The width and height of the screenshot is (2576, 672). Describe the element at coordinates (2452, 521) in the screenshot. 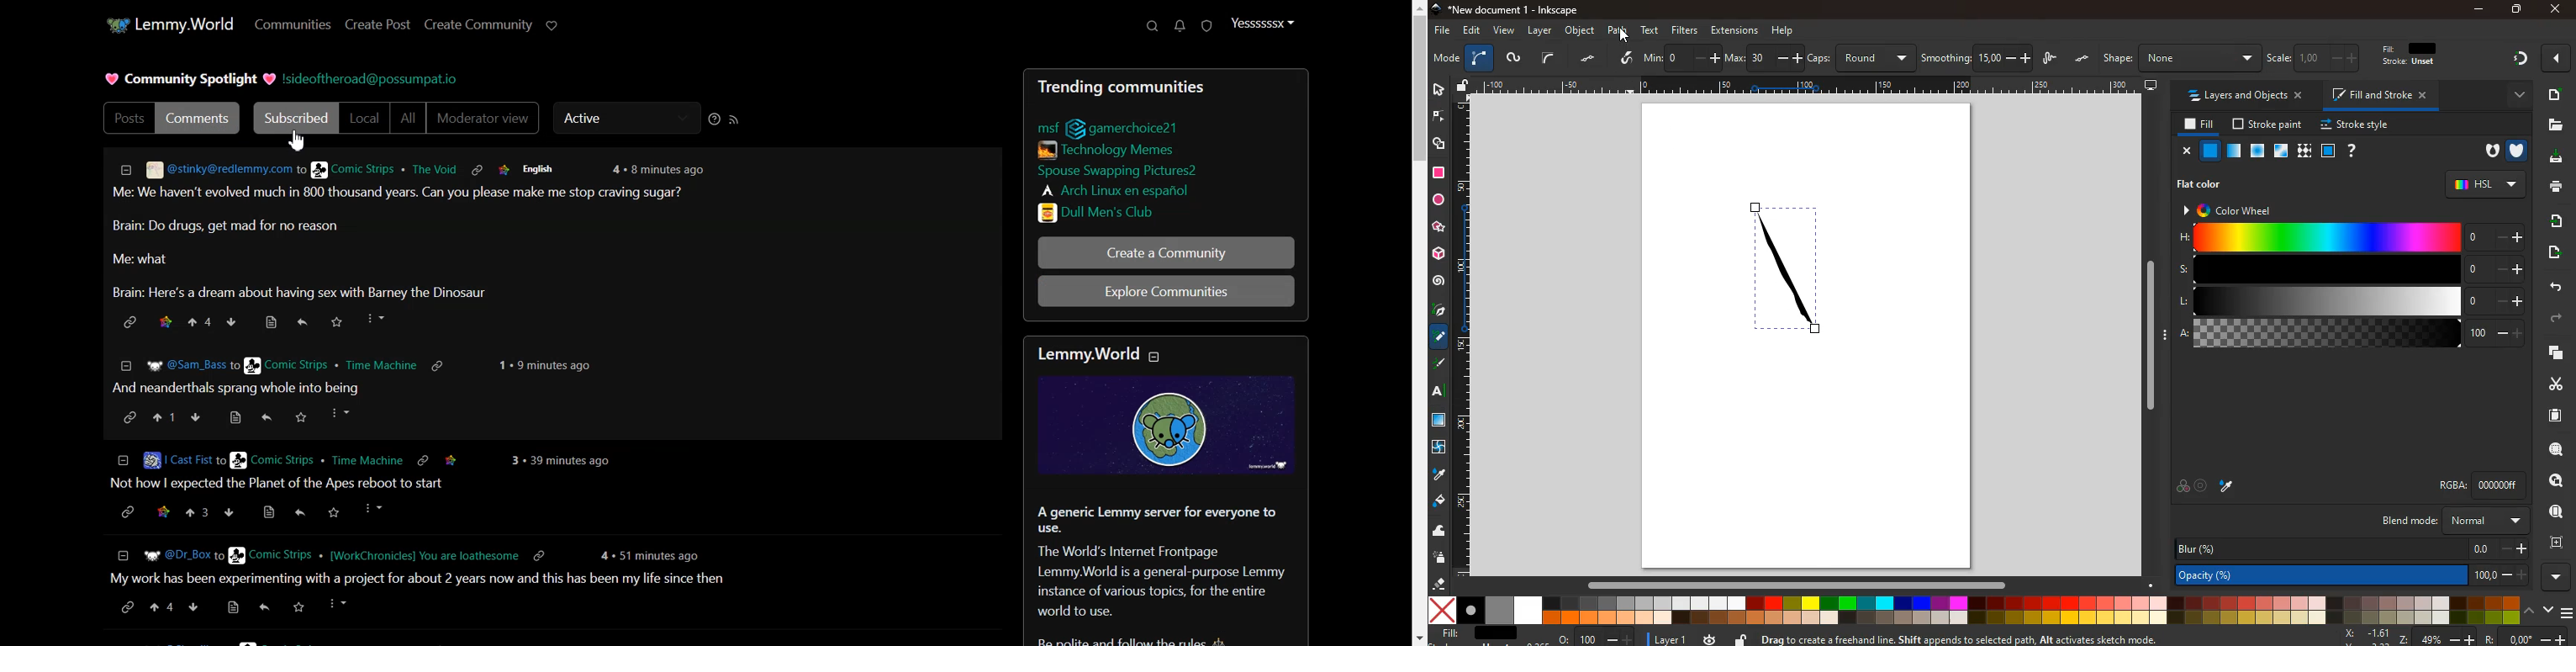

I see `blend mode` at that location.